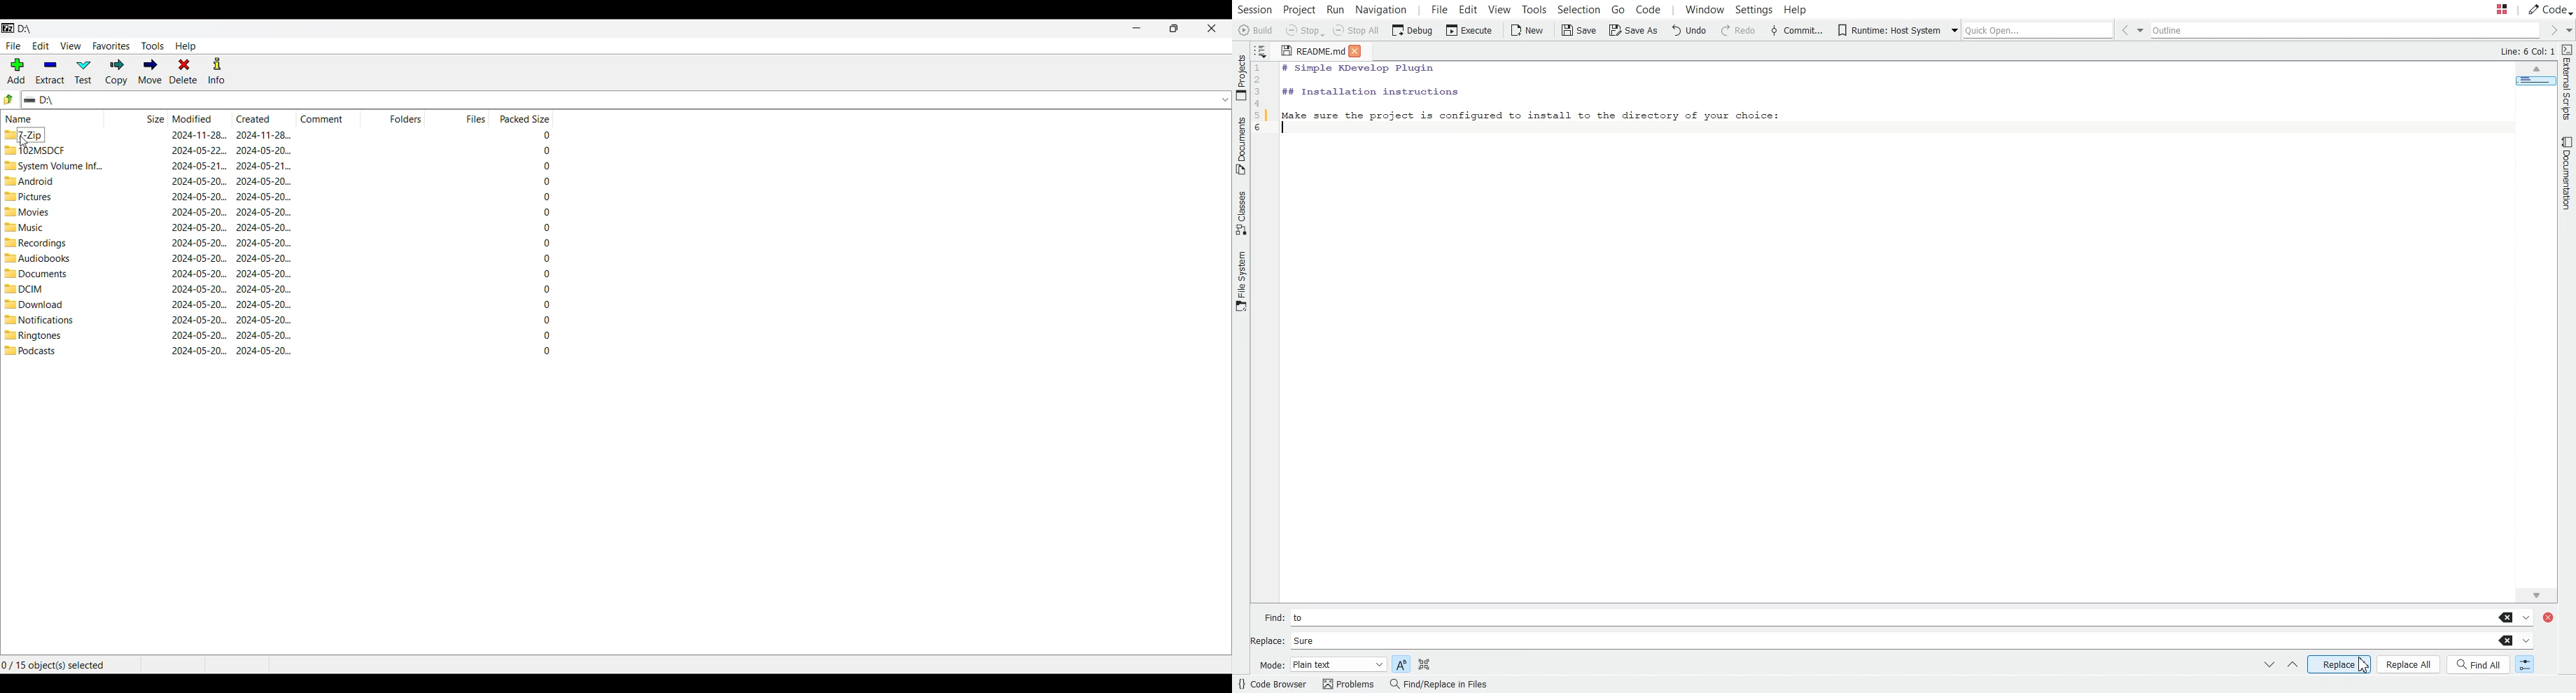  I want to click on View menu, so click(71, 46).